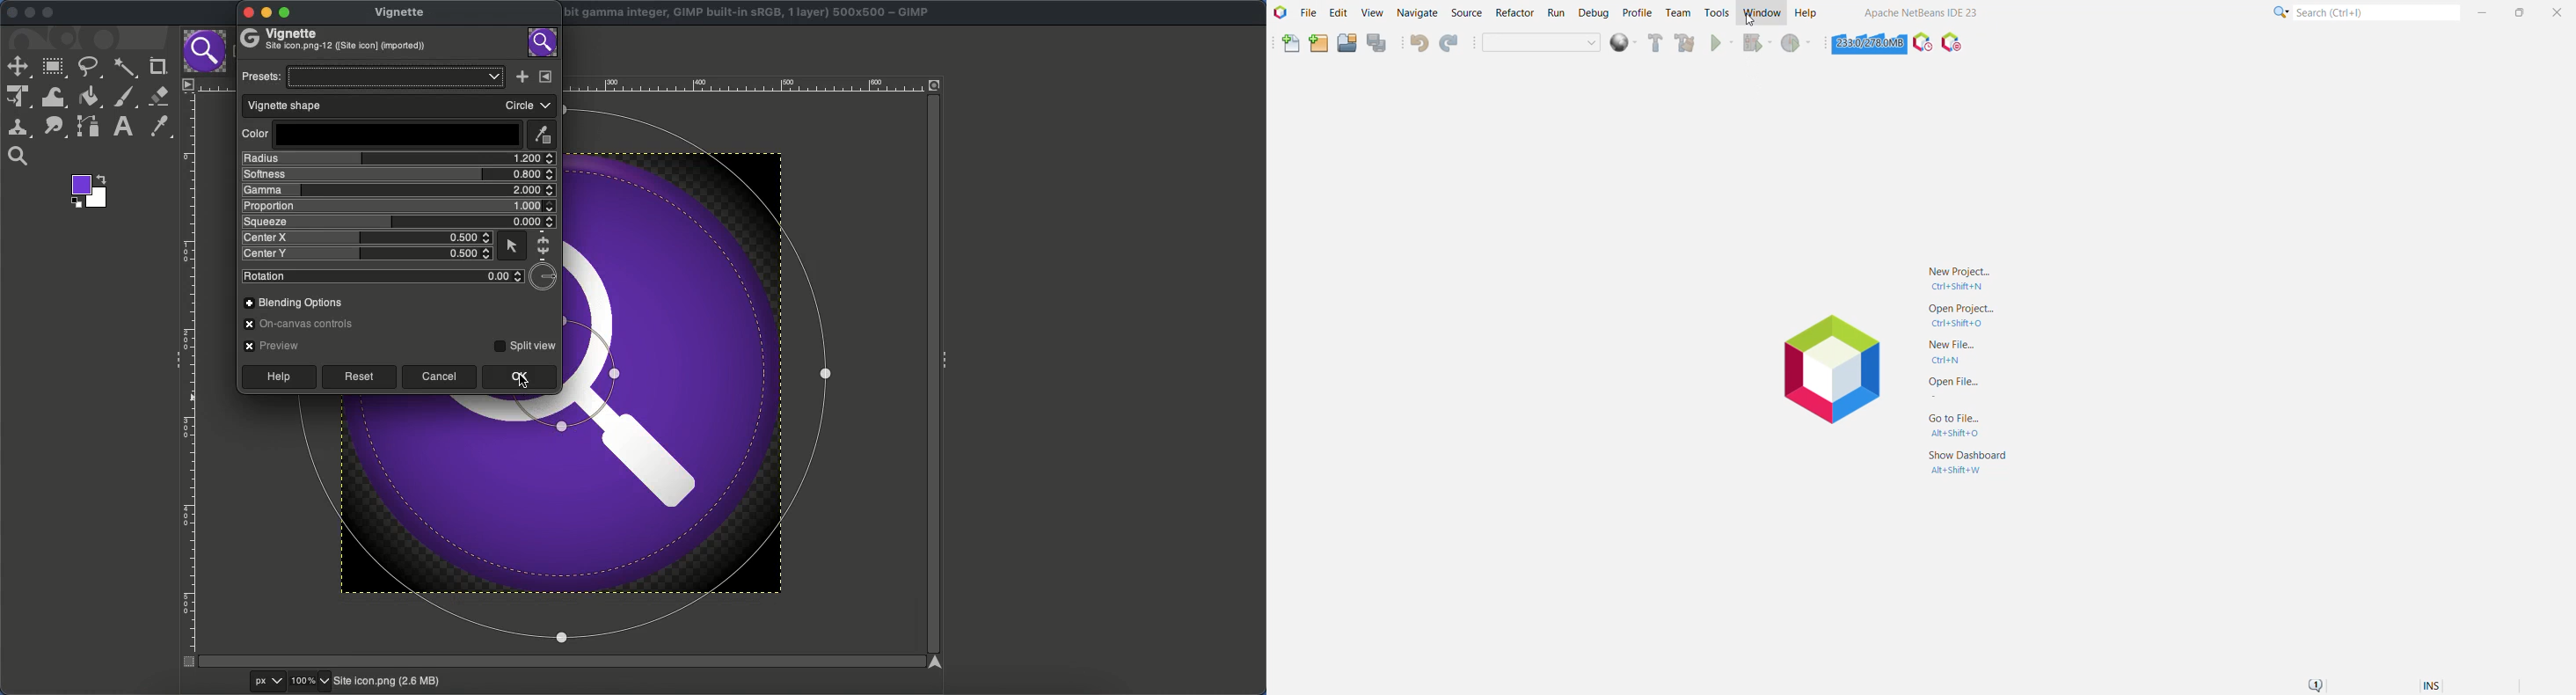 The width and height of the screenshot is (2576, 700). I want to click on Path, so click(89, 126).